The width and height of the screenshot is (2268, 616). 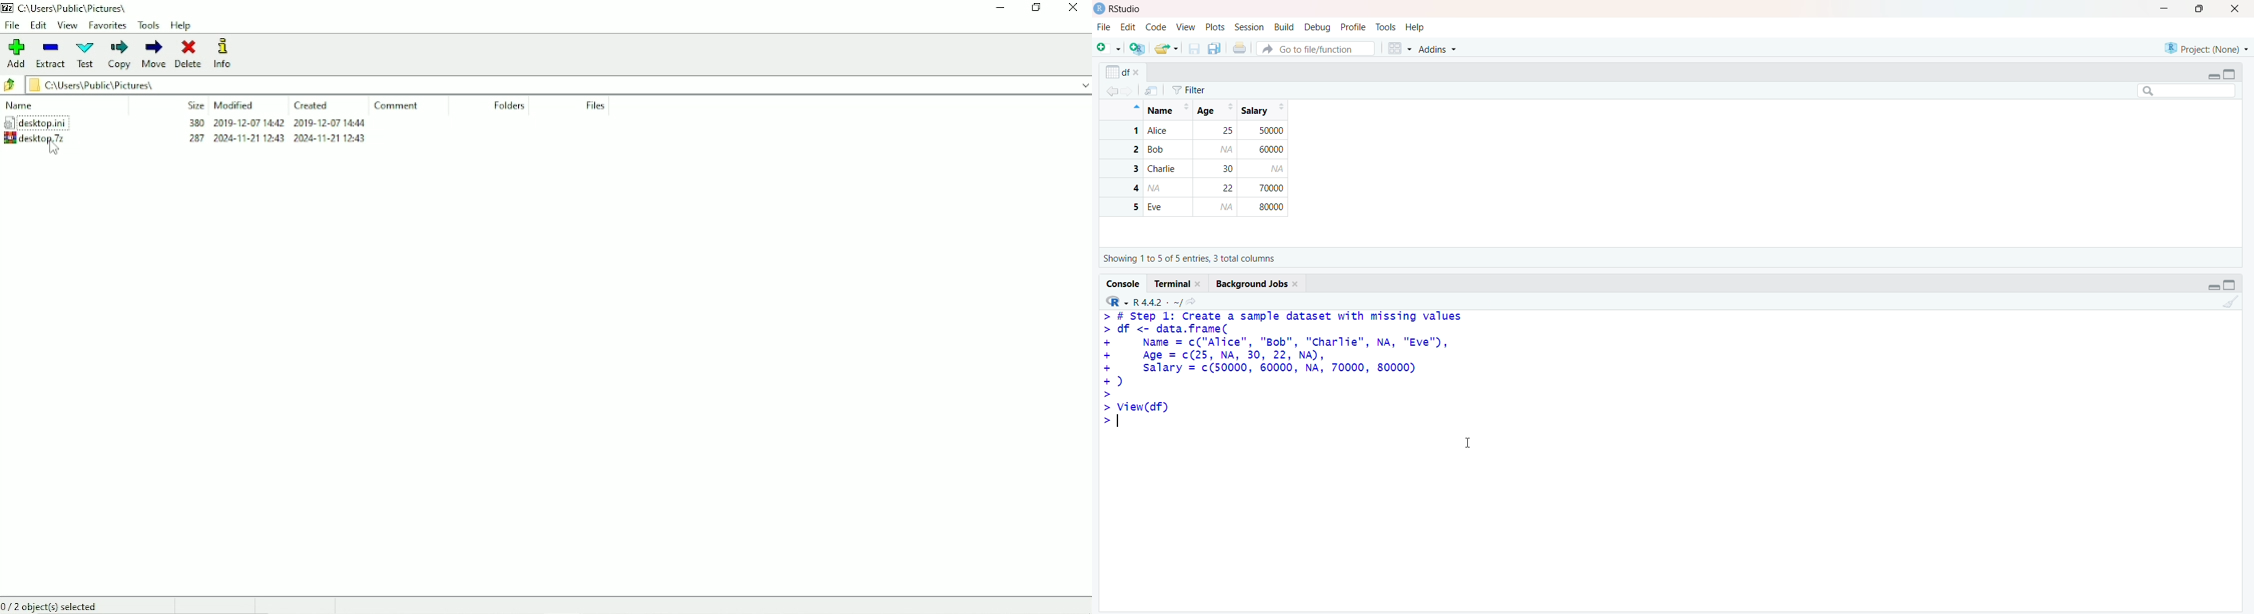 What do you see at coordinates (1154, 27) in the screenshot?
I see `Code` at bounding box center [1154, 27].